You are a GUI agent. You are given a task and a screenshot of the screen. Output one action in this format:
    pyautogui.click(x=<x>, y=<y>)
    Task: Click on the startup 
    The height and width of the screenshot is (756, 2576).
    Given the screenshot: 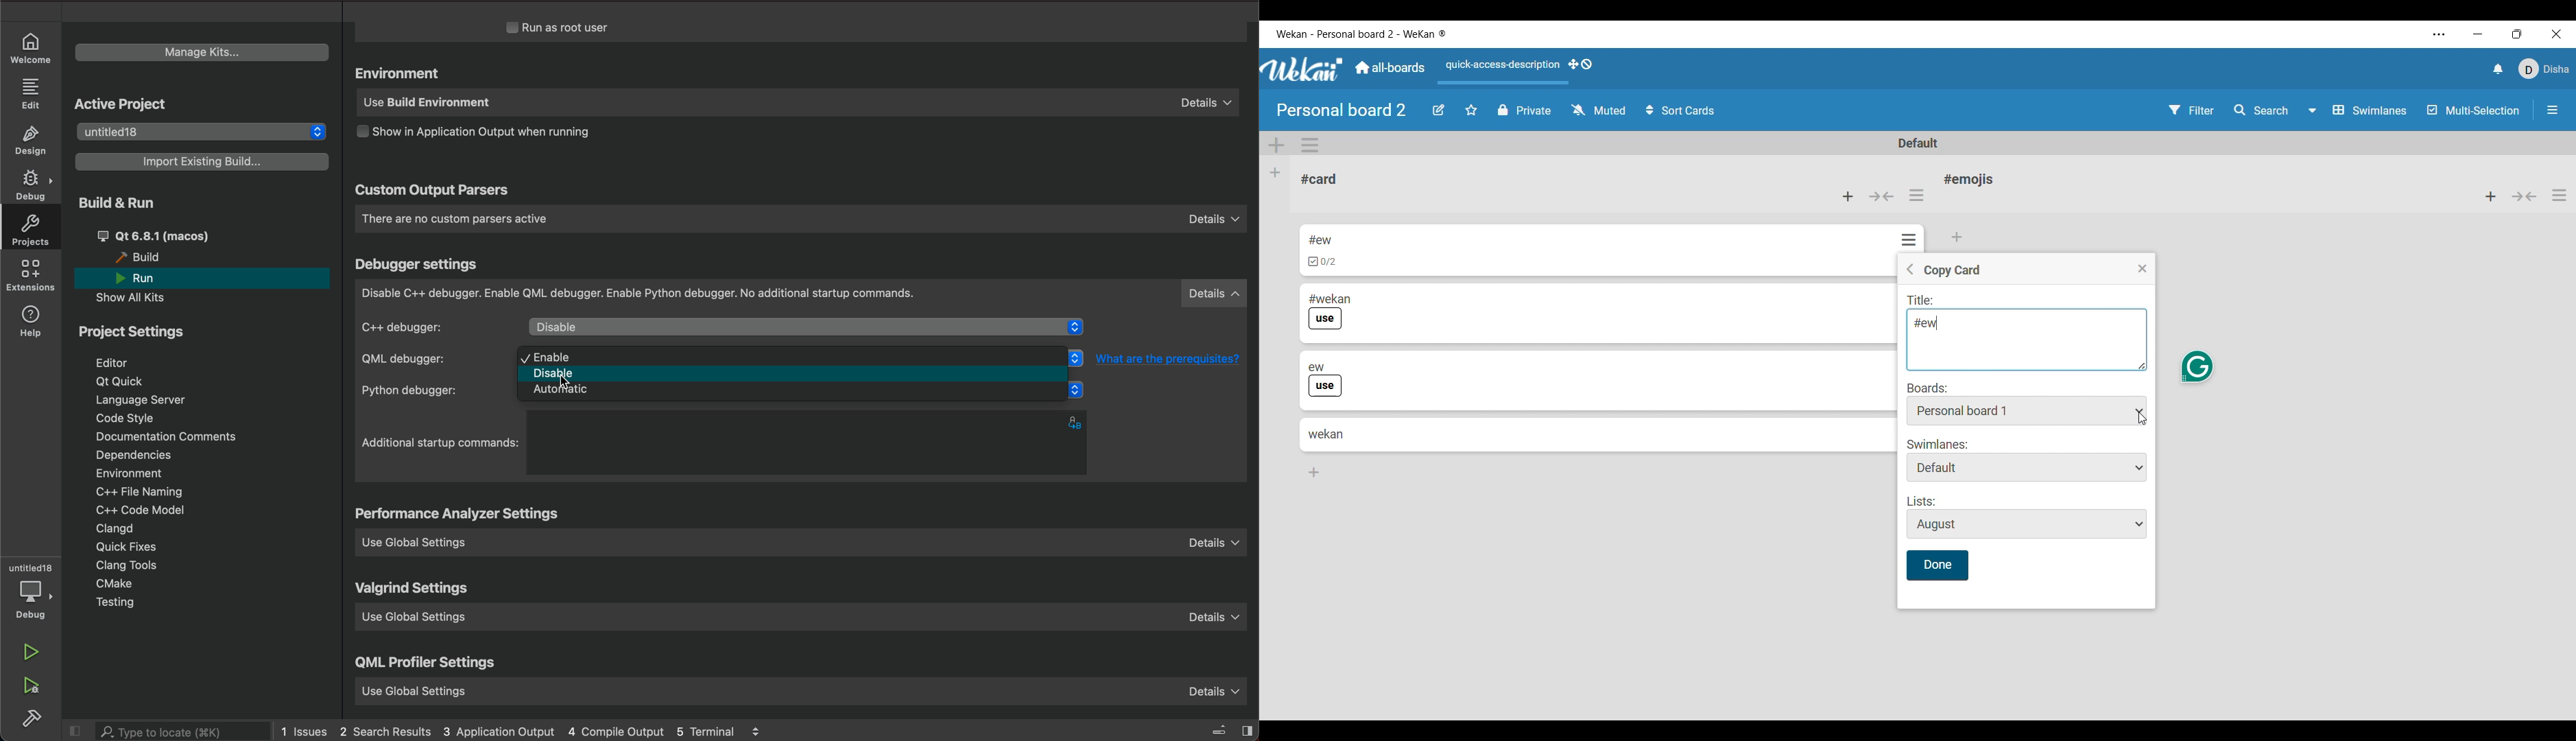 What is the action you would take?
    pyautogui.click(x=441, y=443)
    